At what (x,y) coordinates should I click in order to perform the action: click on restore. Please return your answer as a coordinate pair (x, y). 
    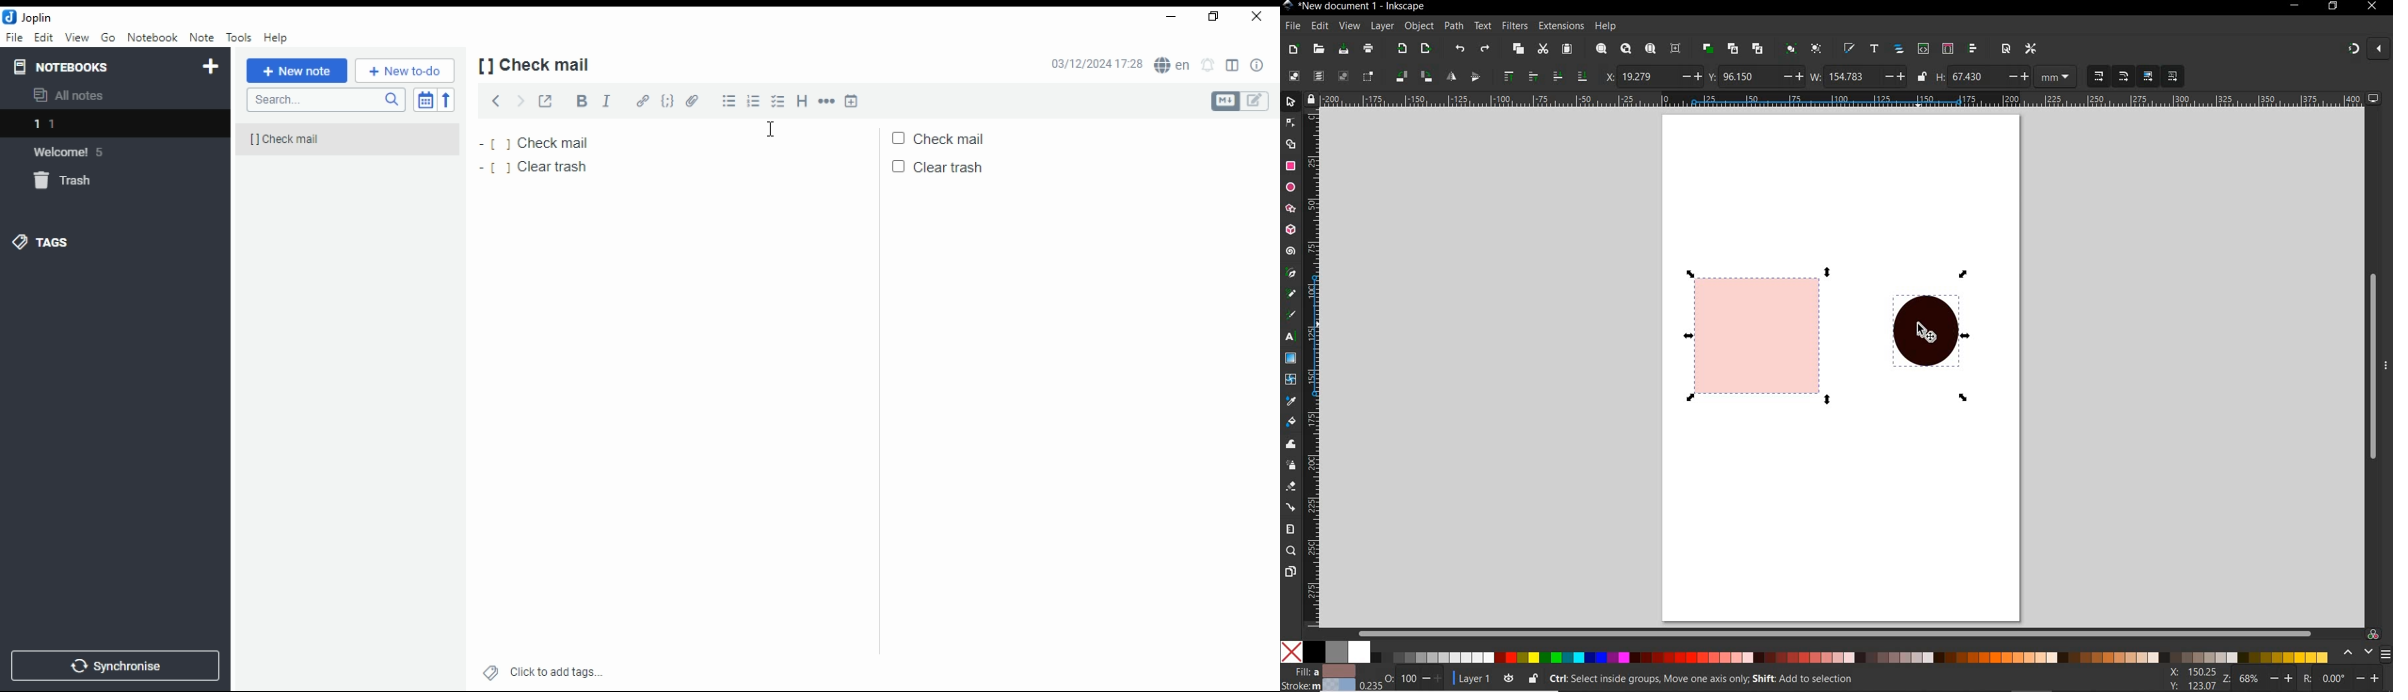
    Looking at the image, I should click on (1216, 17).